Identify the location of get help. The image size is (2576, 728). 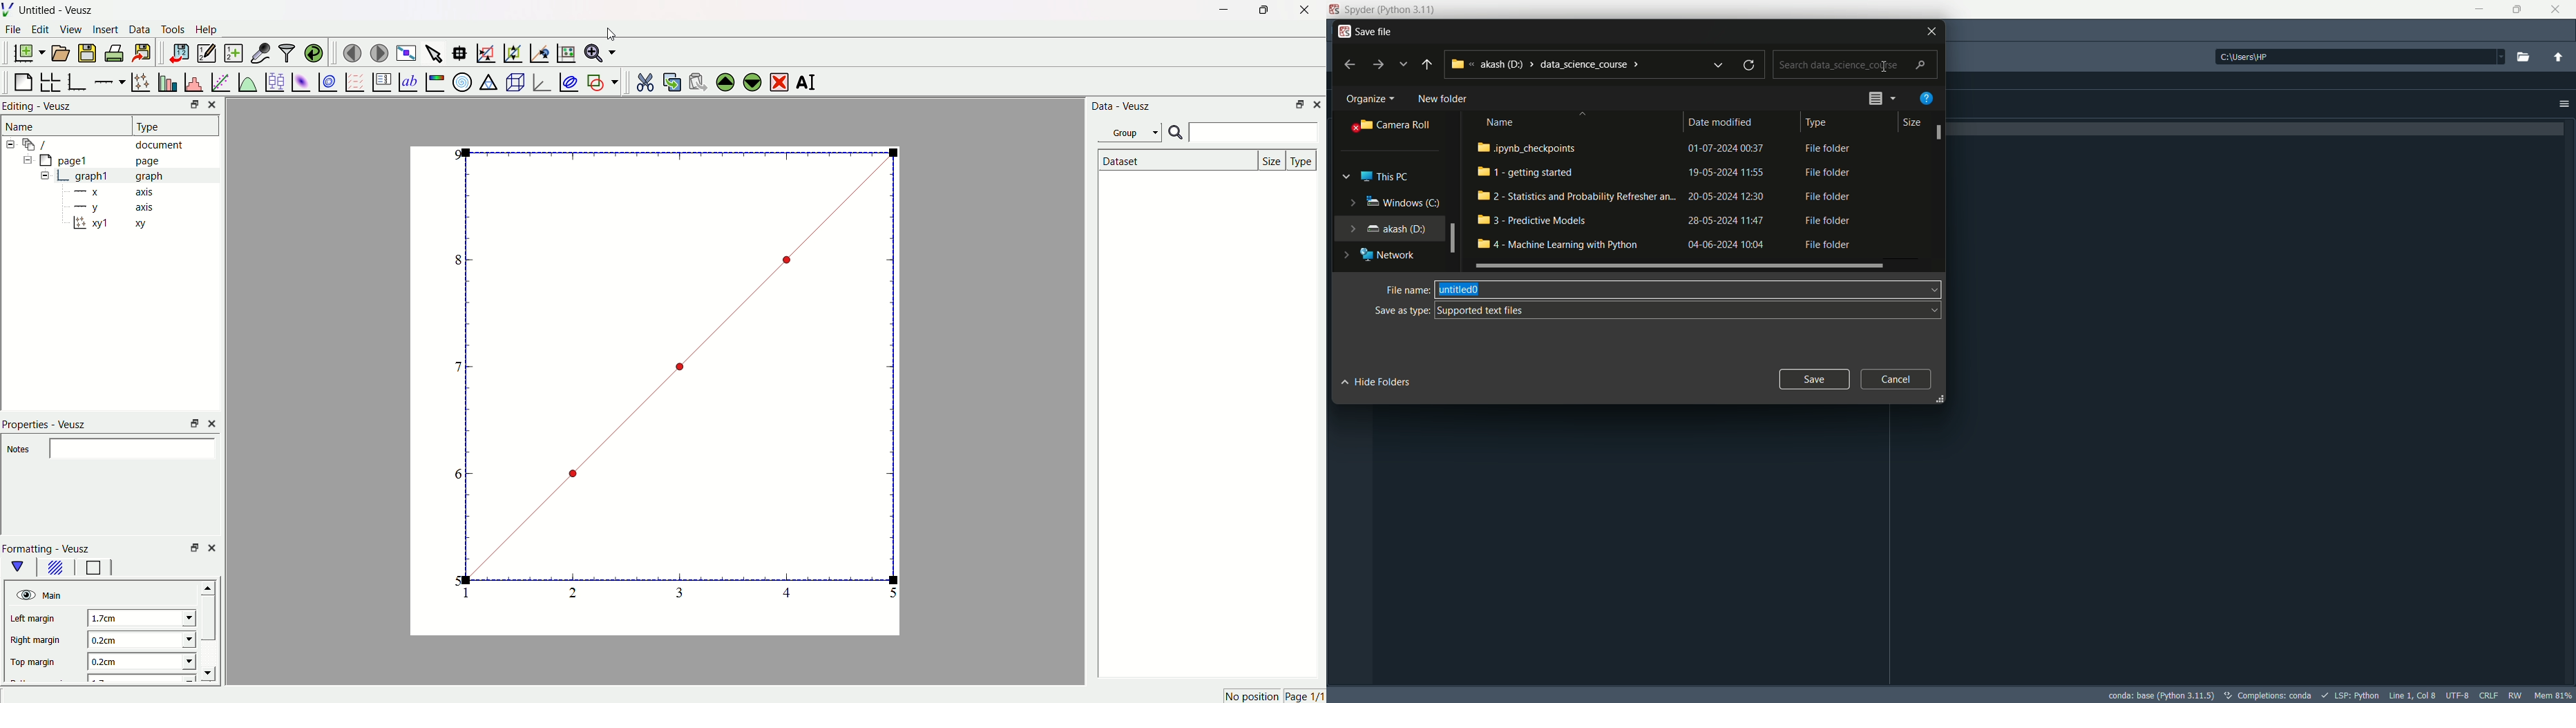
(1928, 98).